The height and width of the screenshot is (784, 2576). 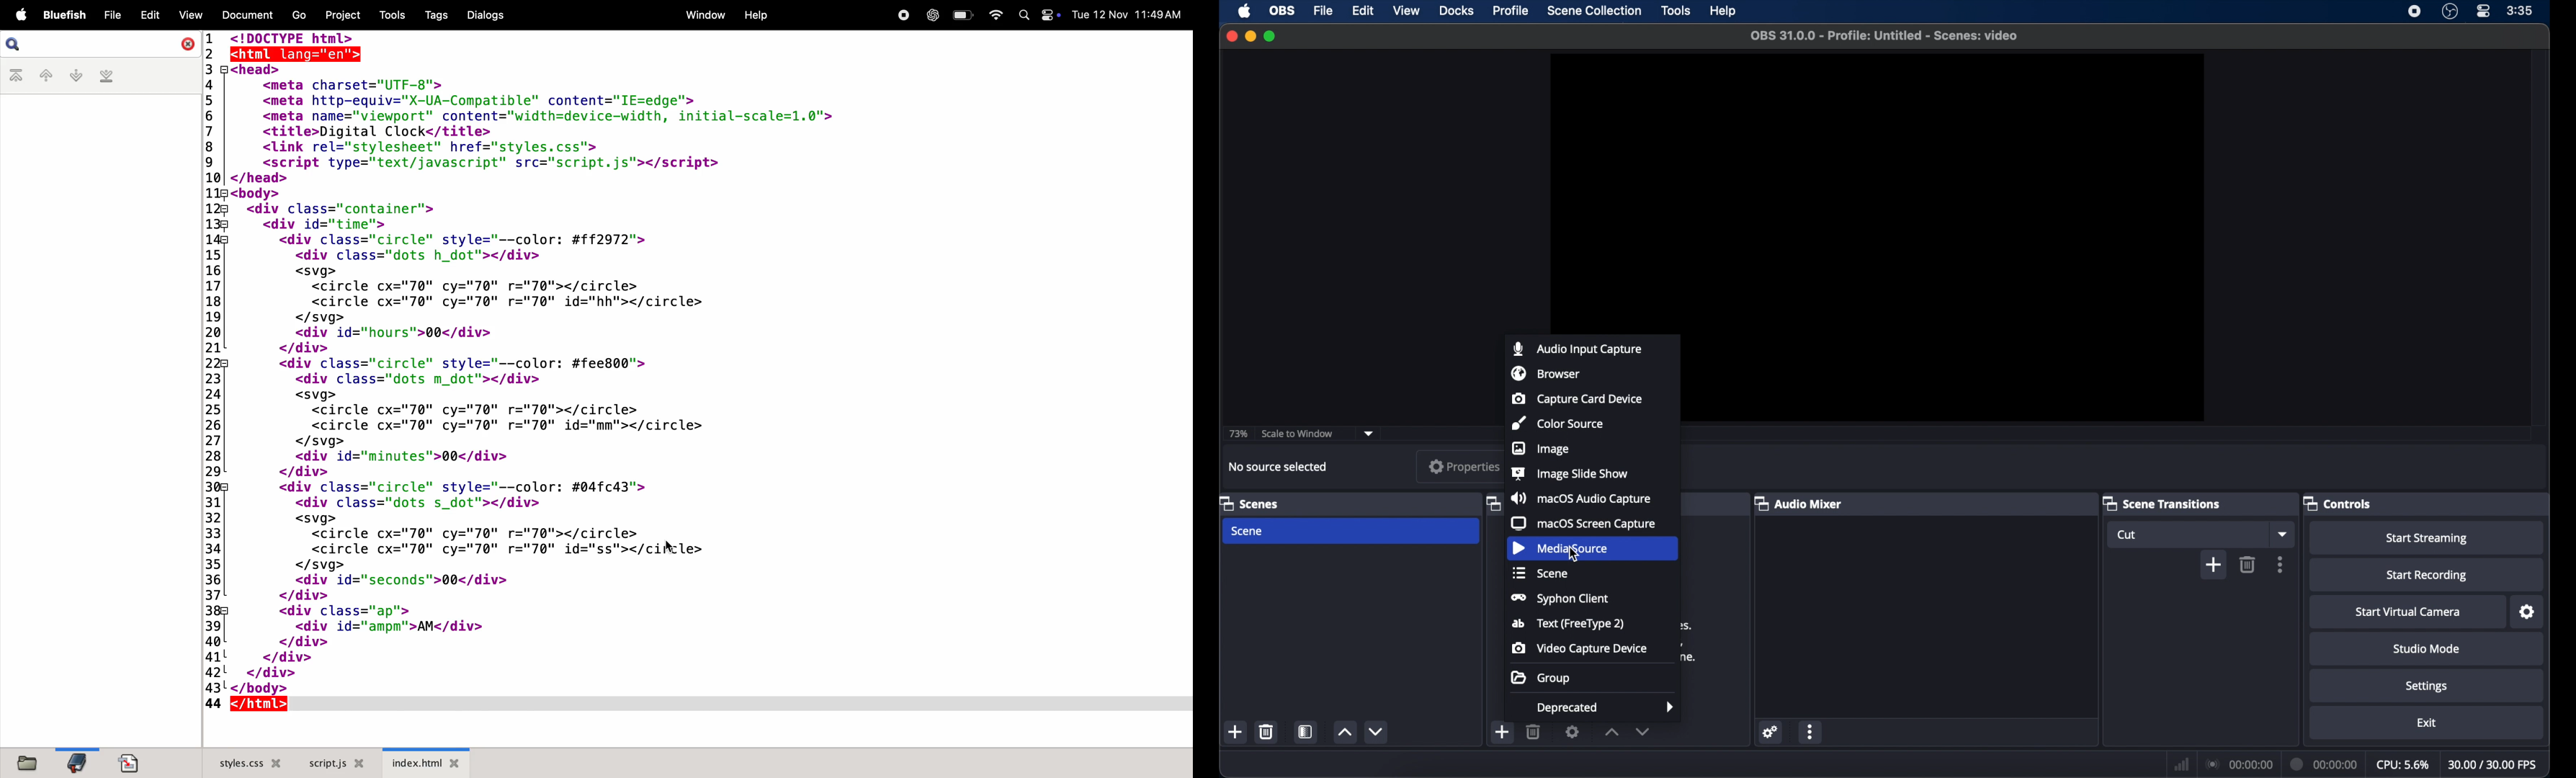 I want to click on maximize, so click(x=1271, y=37).